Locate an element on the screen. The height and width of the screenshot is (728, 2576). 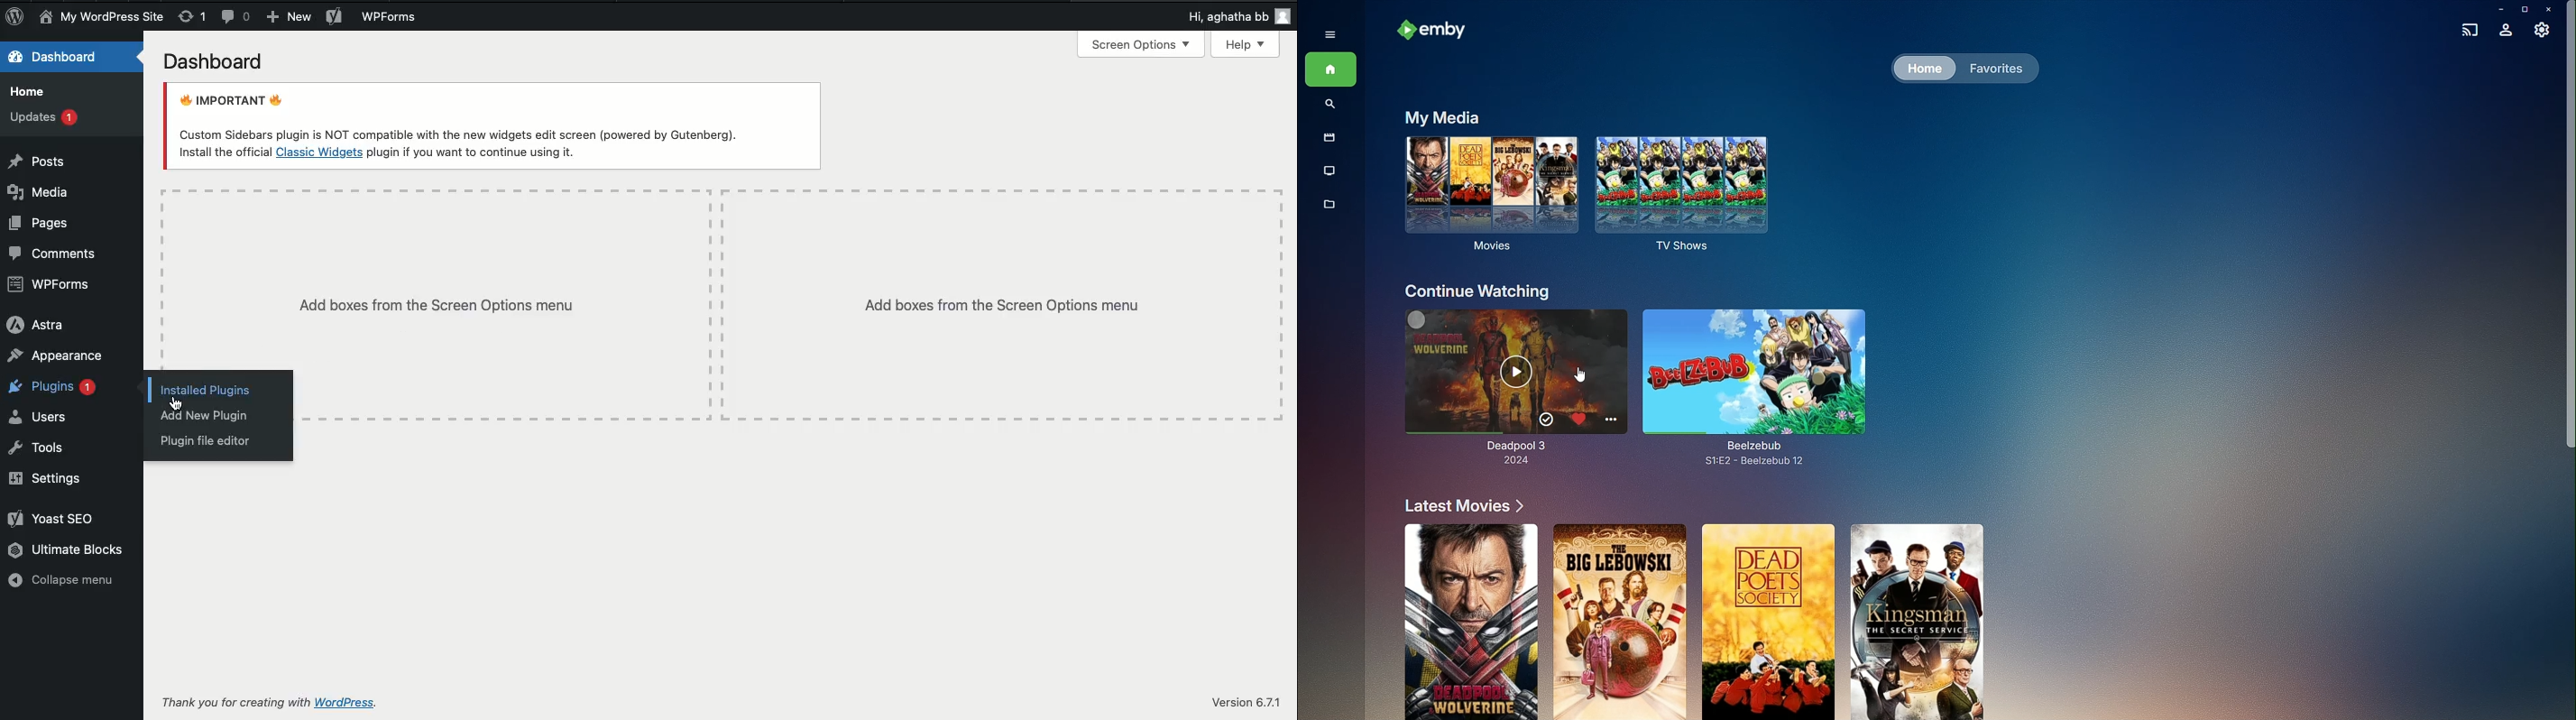
Movies is located at coordinates (1492, 196).